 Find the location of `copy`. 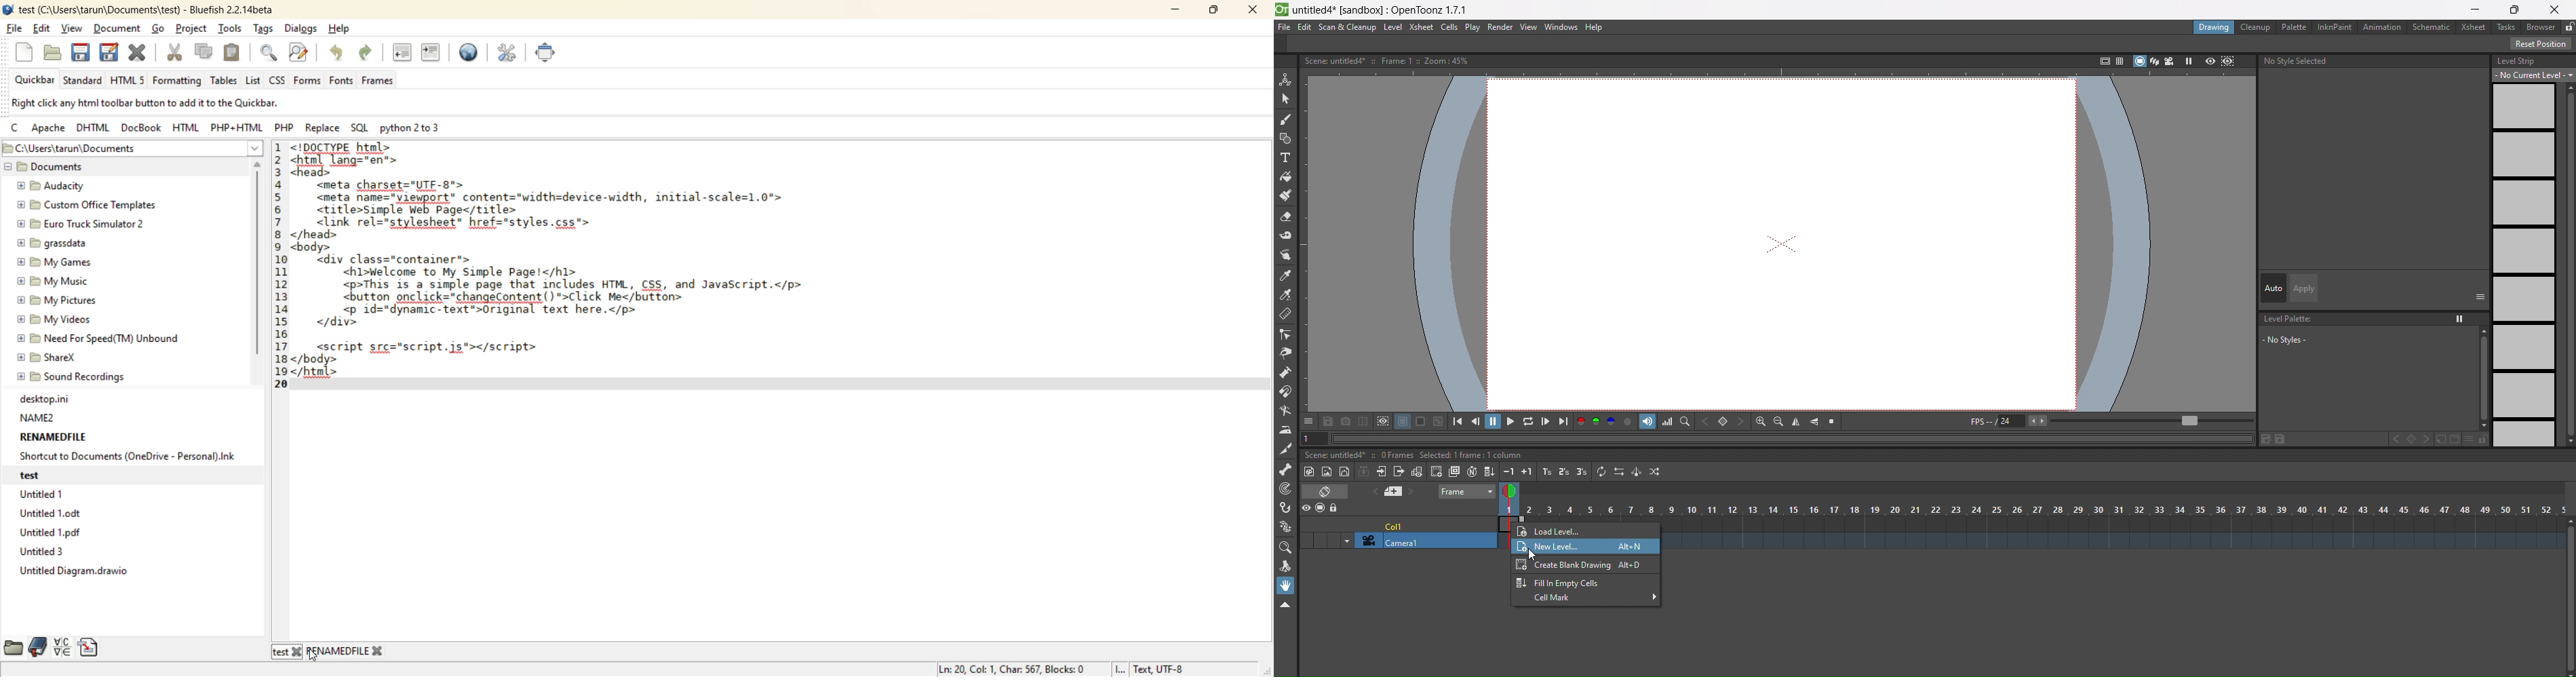

copy is located at coordinates (202, 53).